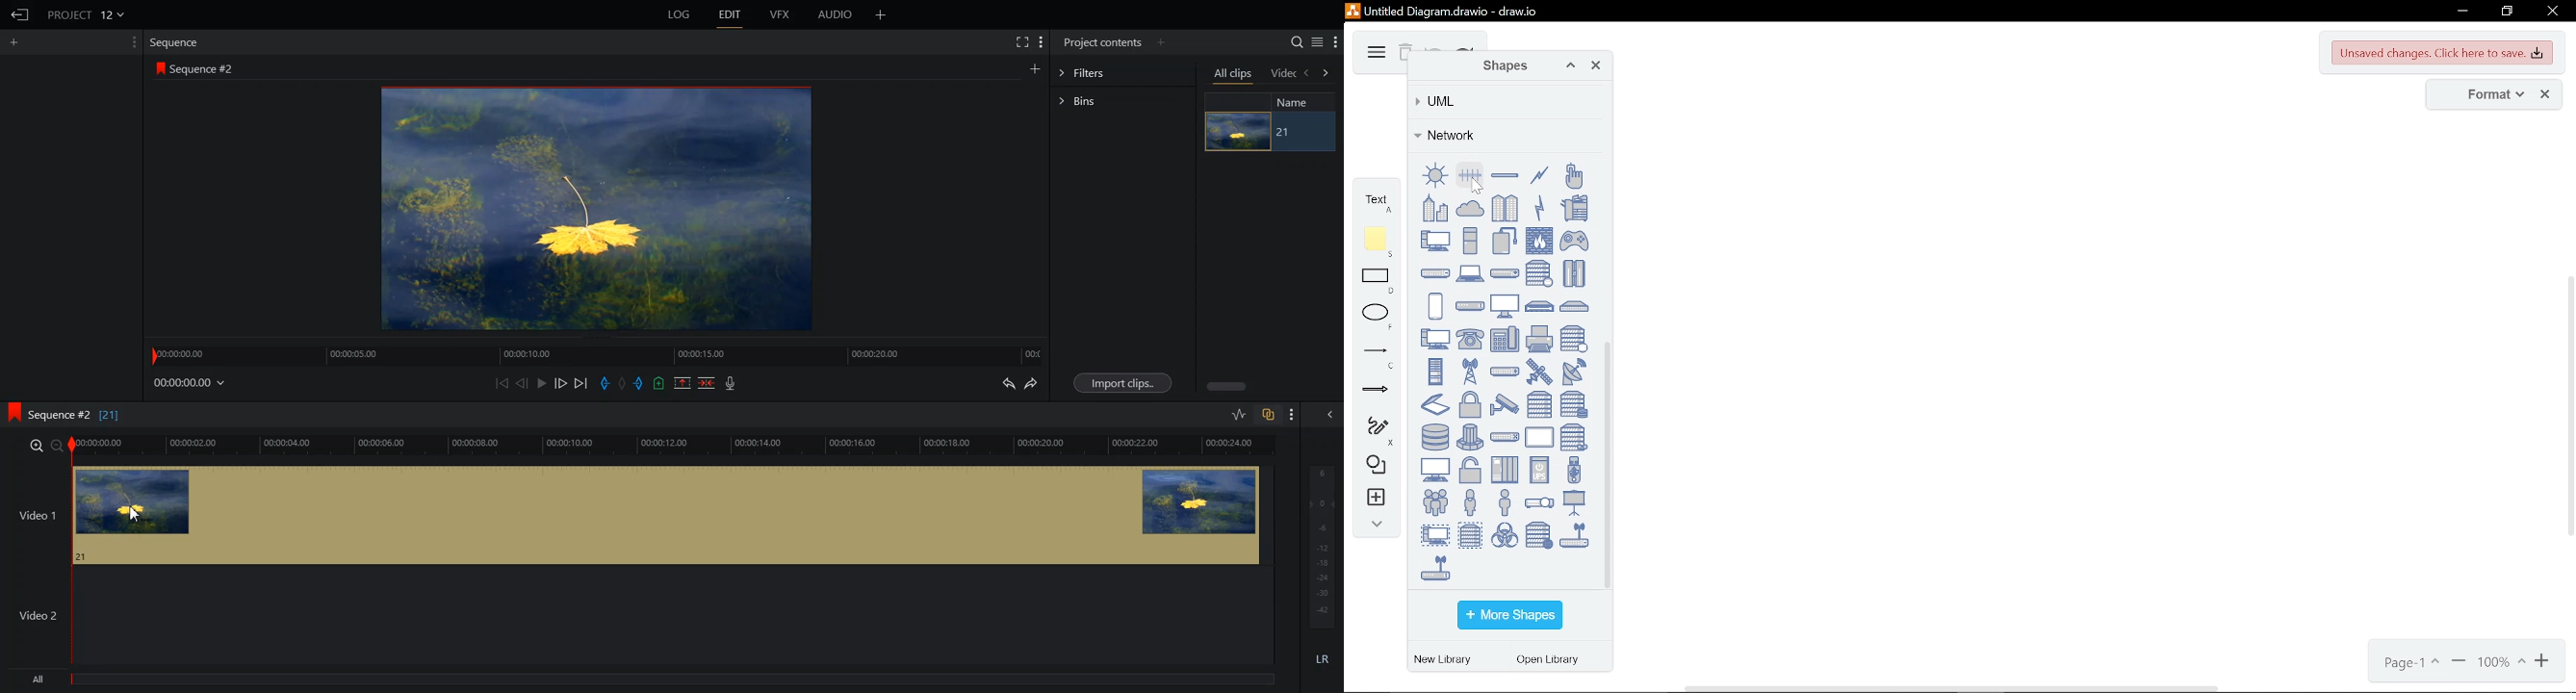 The width and height of the screenshot is (2576, 700). Describe the element at coordinates (1574, 207) in the screenshot. I see `copier` at that location.